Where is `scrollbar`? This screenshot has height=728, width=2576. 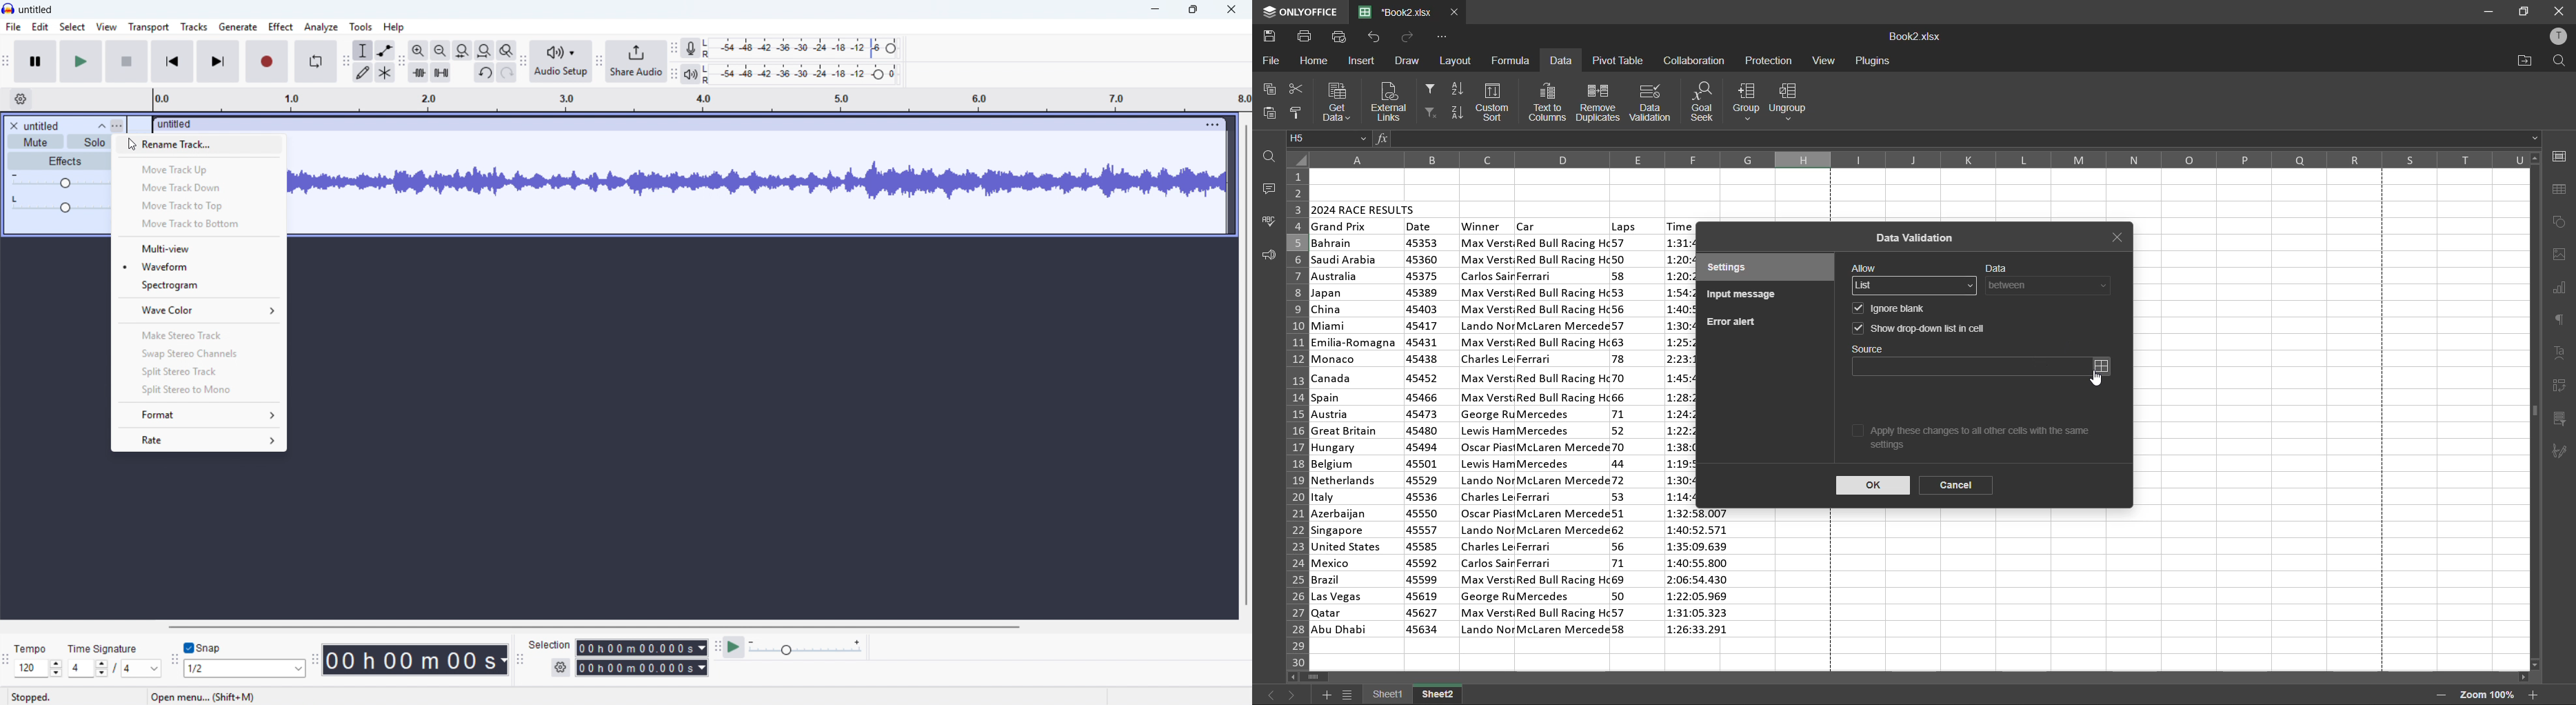
scrollbar is located at coordinates (2535, 411).